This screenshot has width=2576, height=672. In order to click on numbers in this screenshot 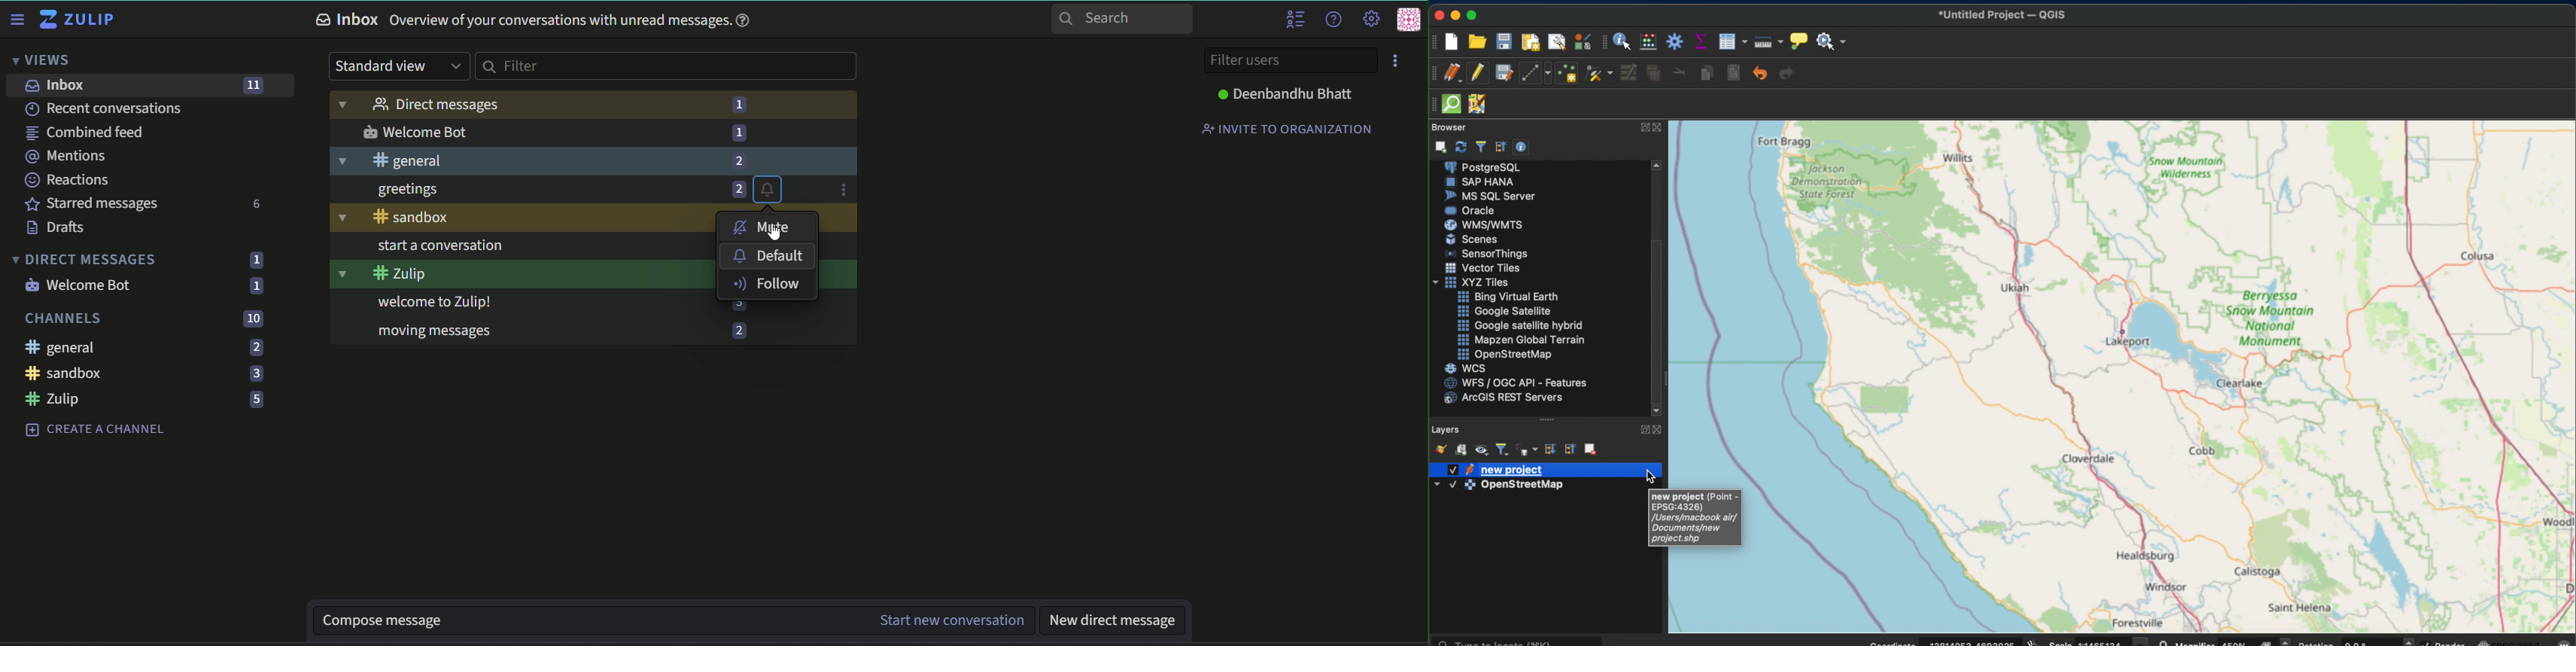, I will do `click(256, 286)`.